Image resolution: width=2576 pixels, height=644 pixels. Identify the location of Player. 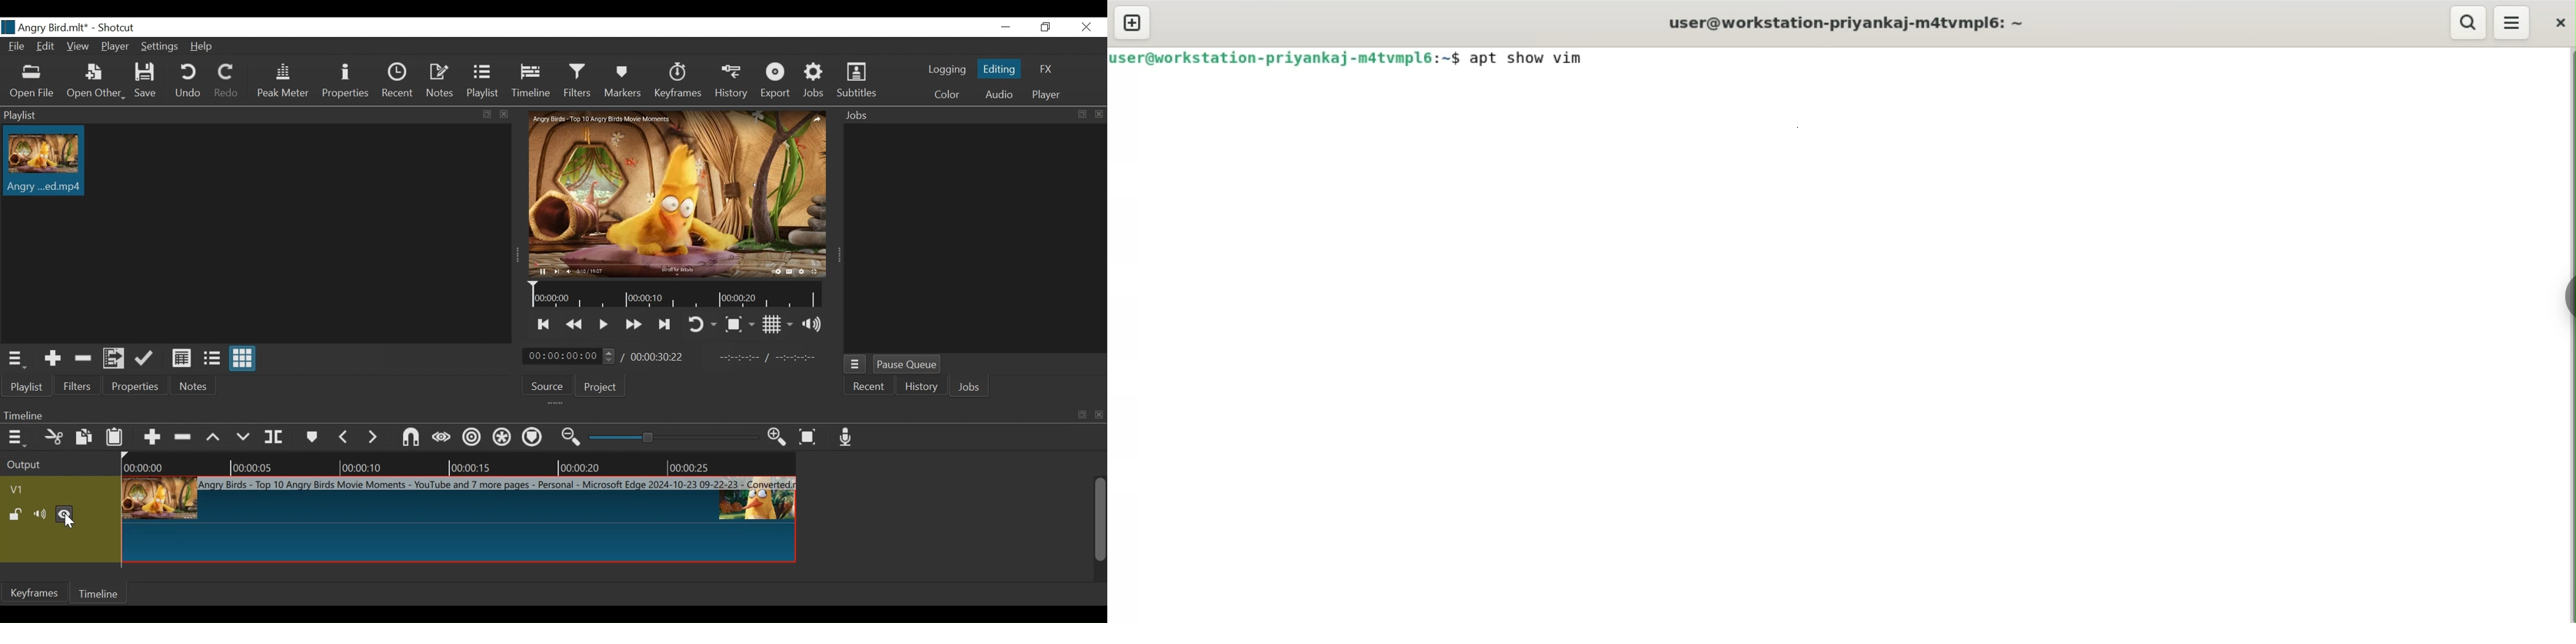
(115, 47).